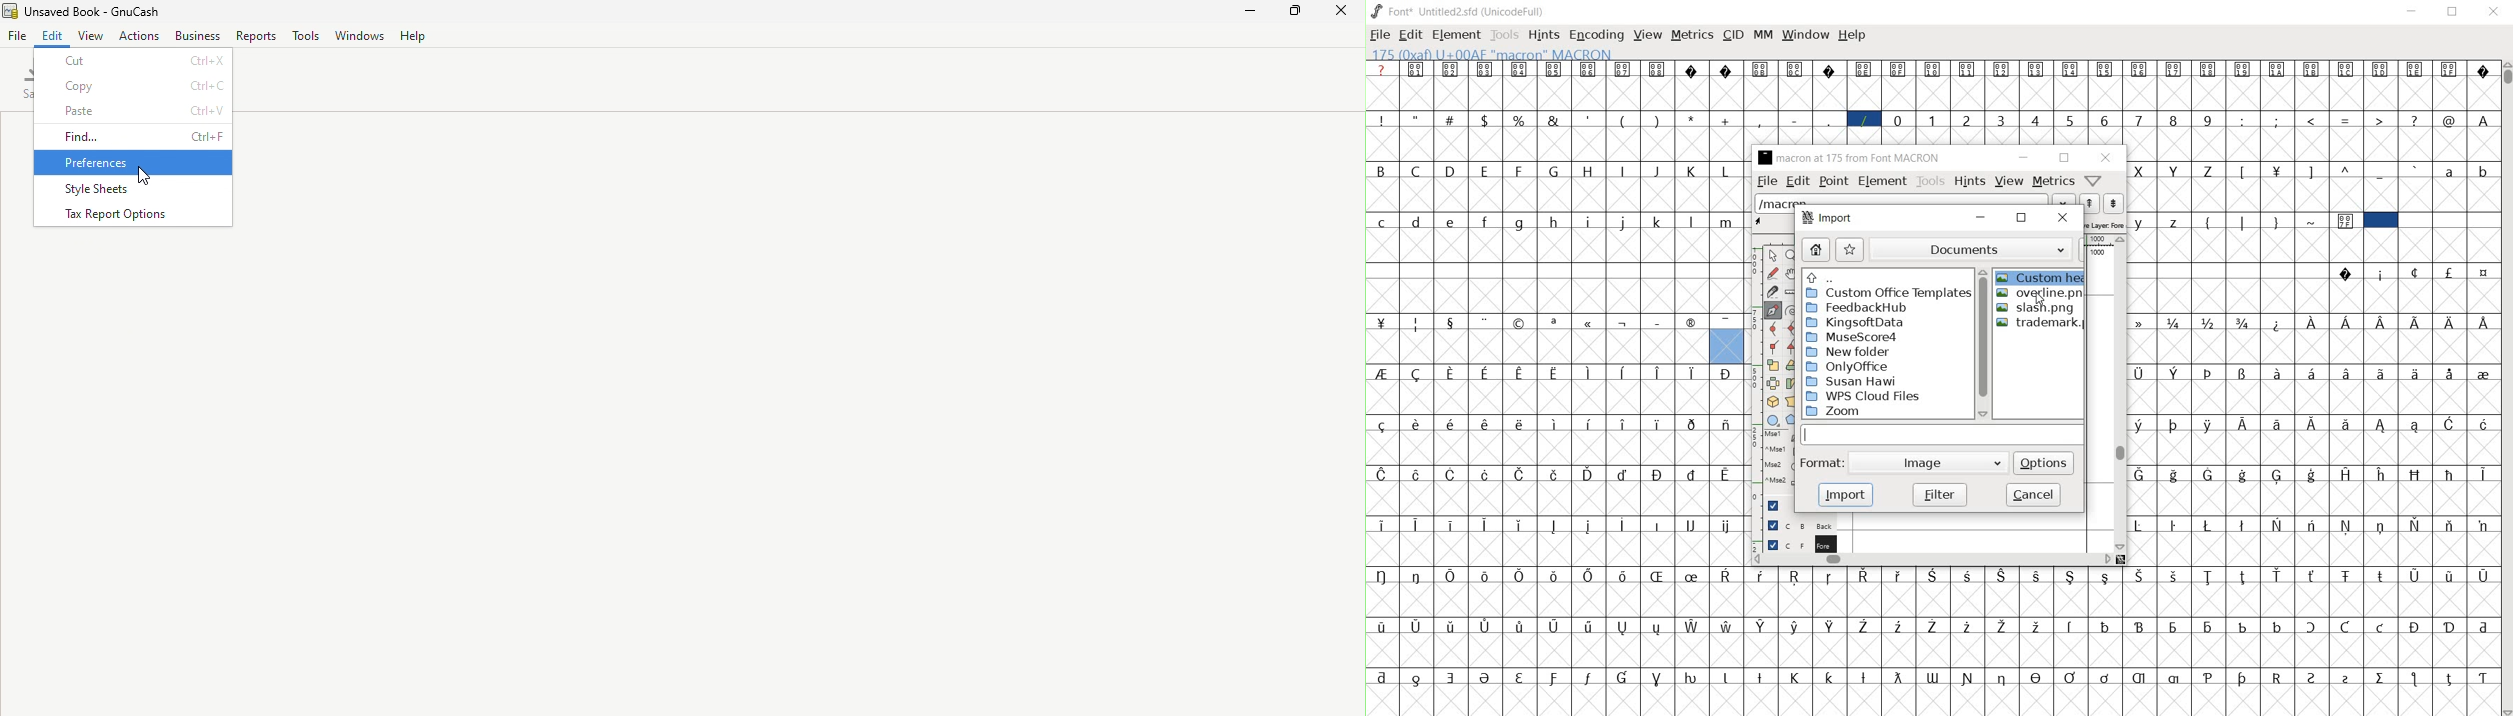 The image size is (2520, 728). I want to click on view, so click(2010, 183).